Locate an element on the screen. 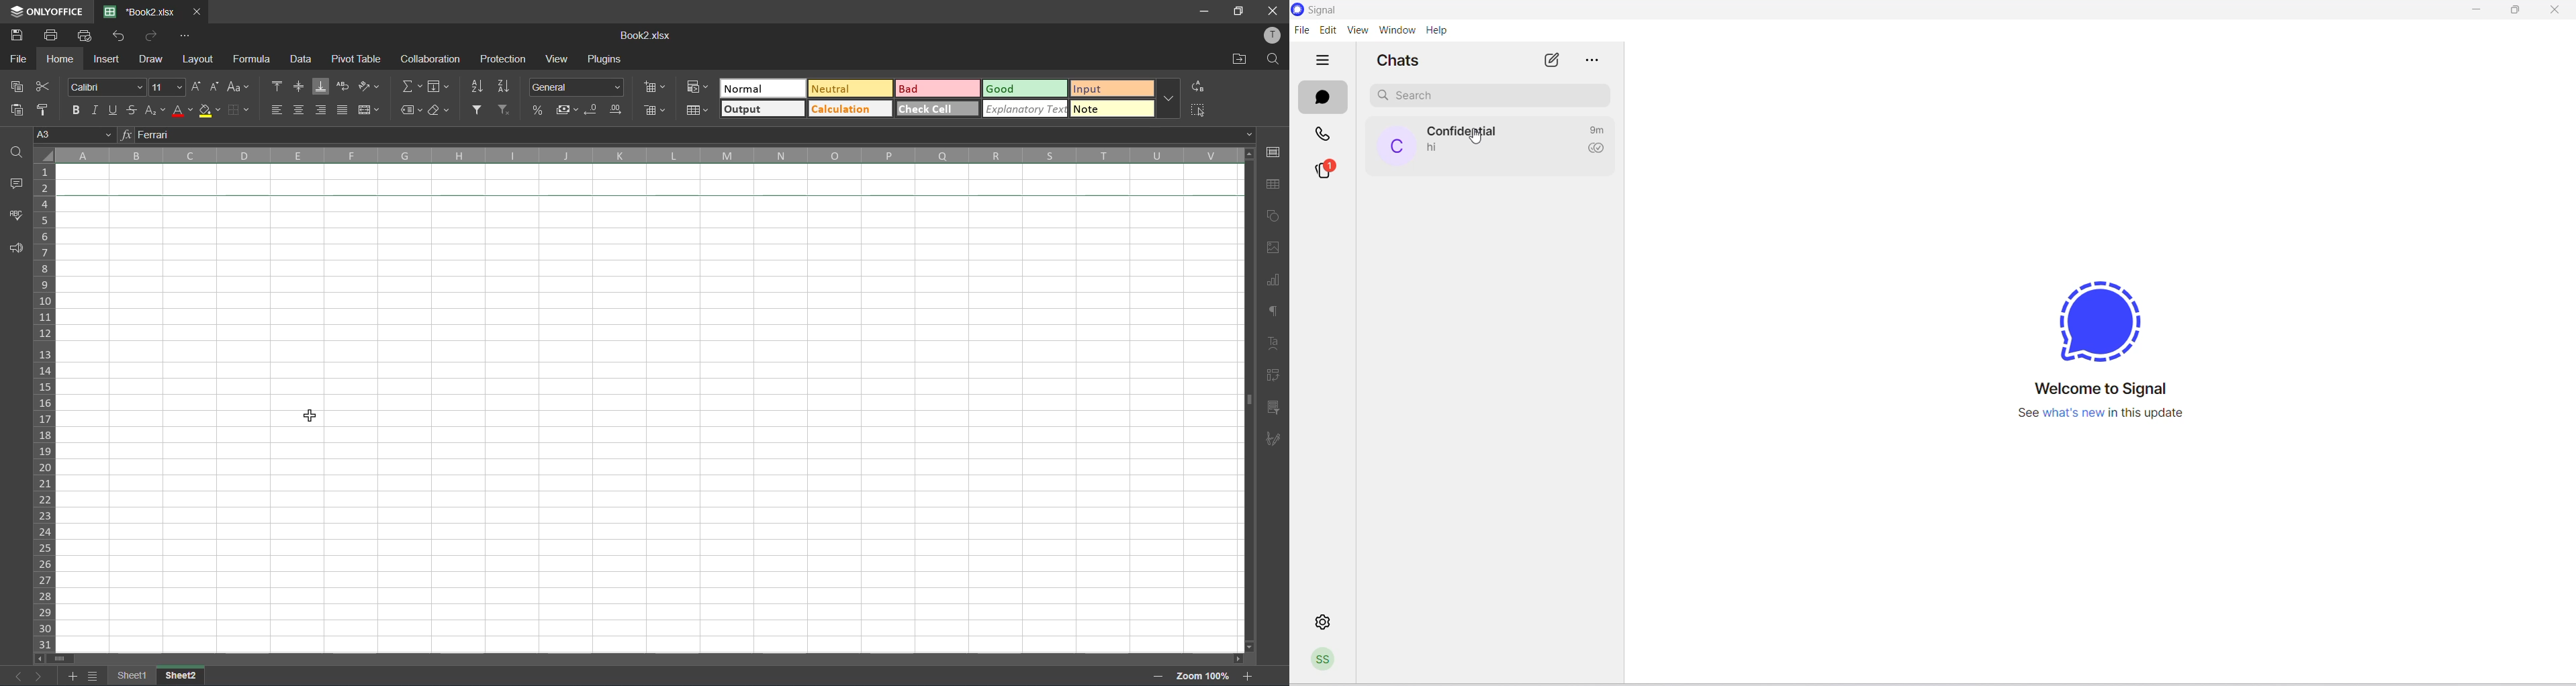 Image resolution: width=2576 pixels, height=700 pixels. contact name is located at coordinates (1467, 131).